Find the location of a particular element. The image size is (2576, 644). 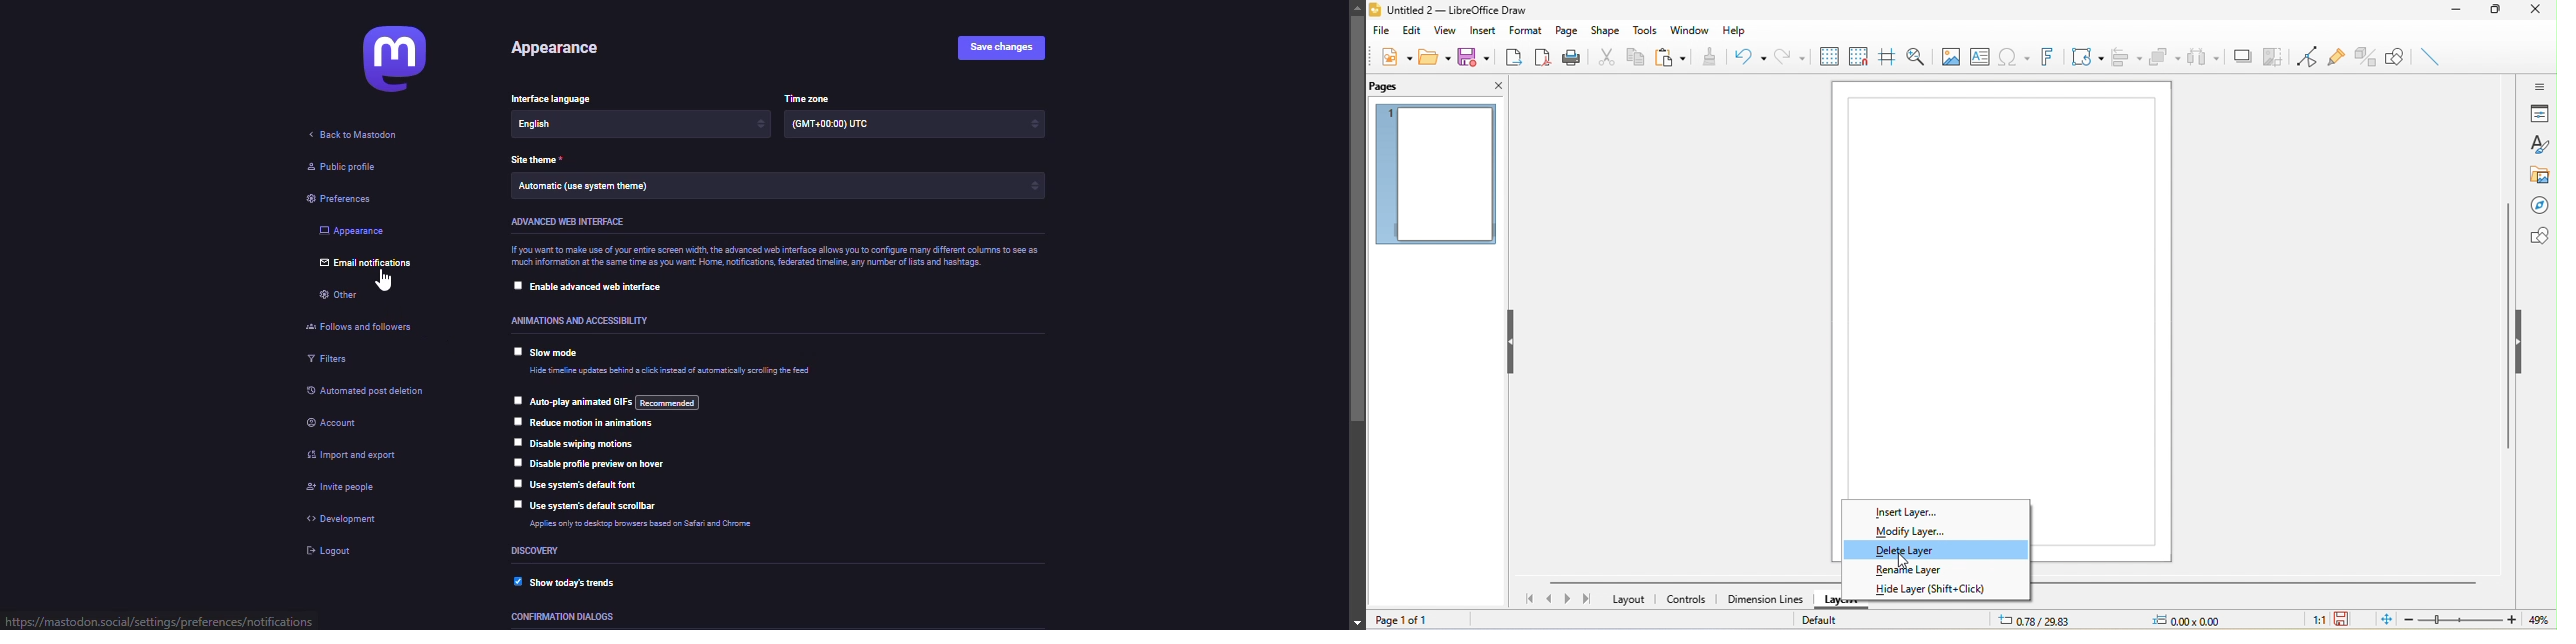

info is located at coordinates (775, 257).